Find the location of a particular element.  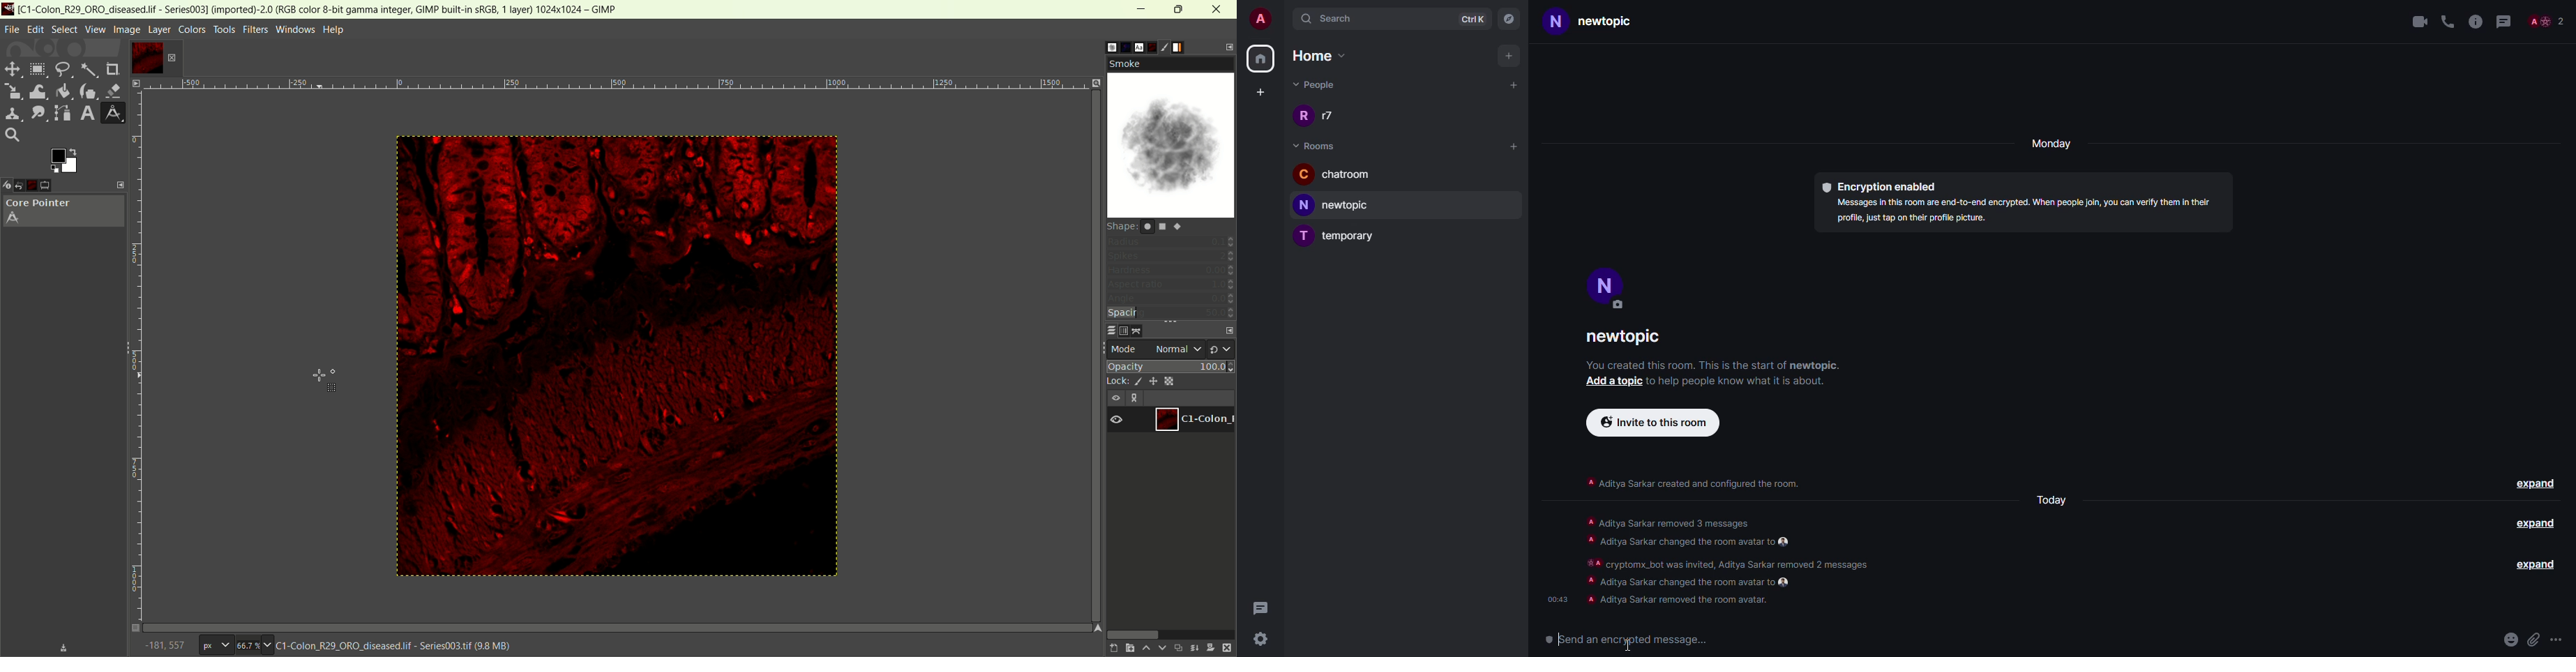

newtopic is located at coordinates (1632, 338).